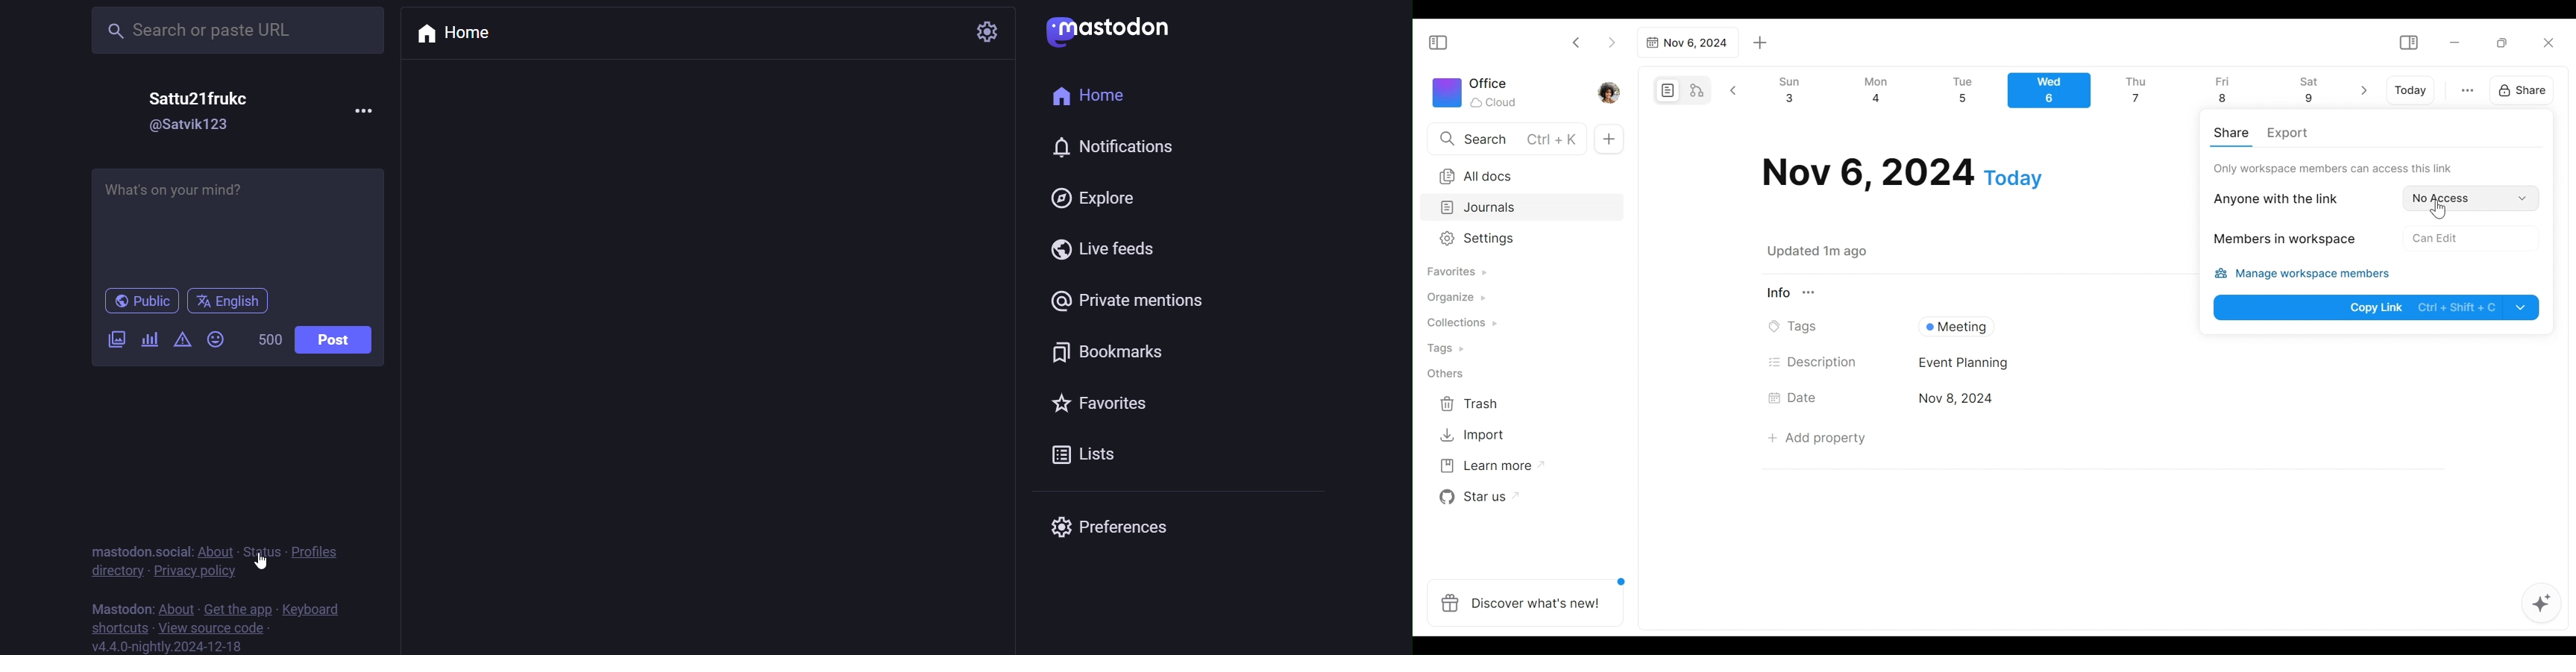 The height and width of the screenshot is (672, 2576). What do you see at coordinates (1814, 362) in the screenshot?
I see `Description` at bounding box center [1814, 362].